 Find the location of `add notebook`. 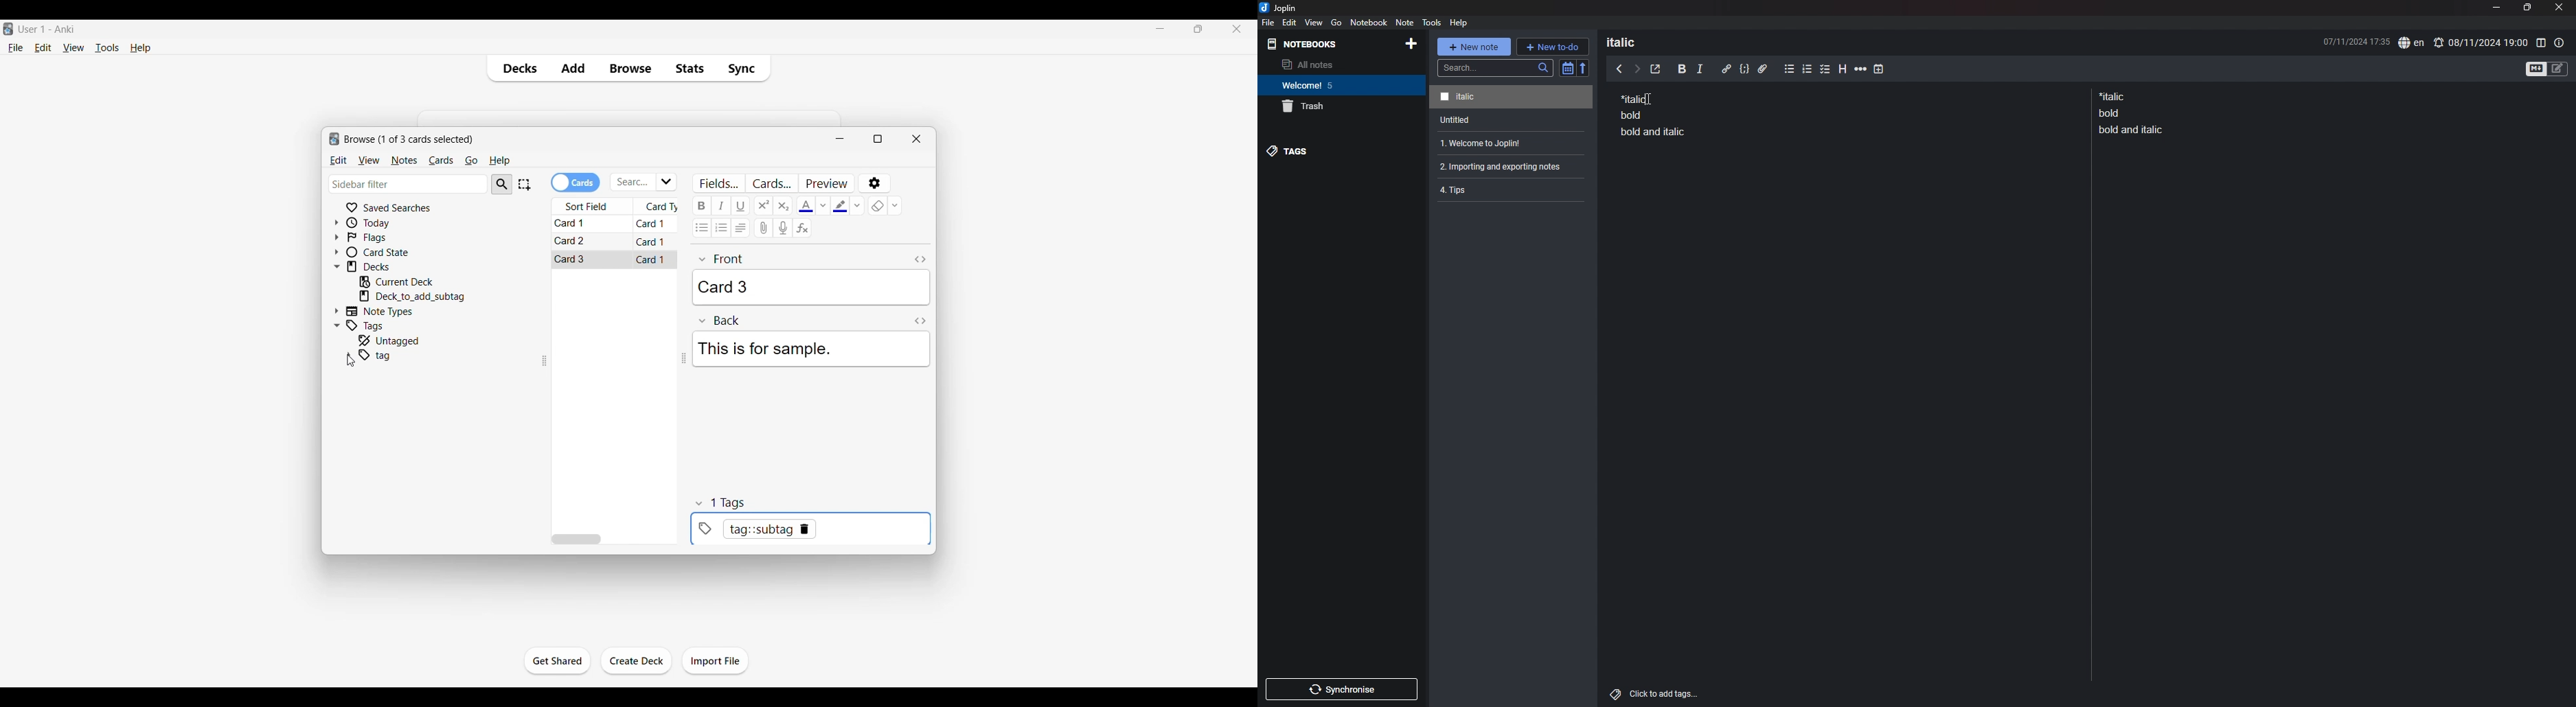

add notebook is located at coordinates (1410, 43).